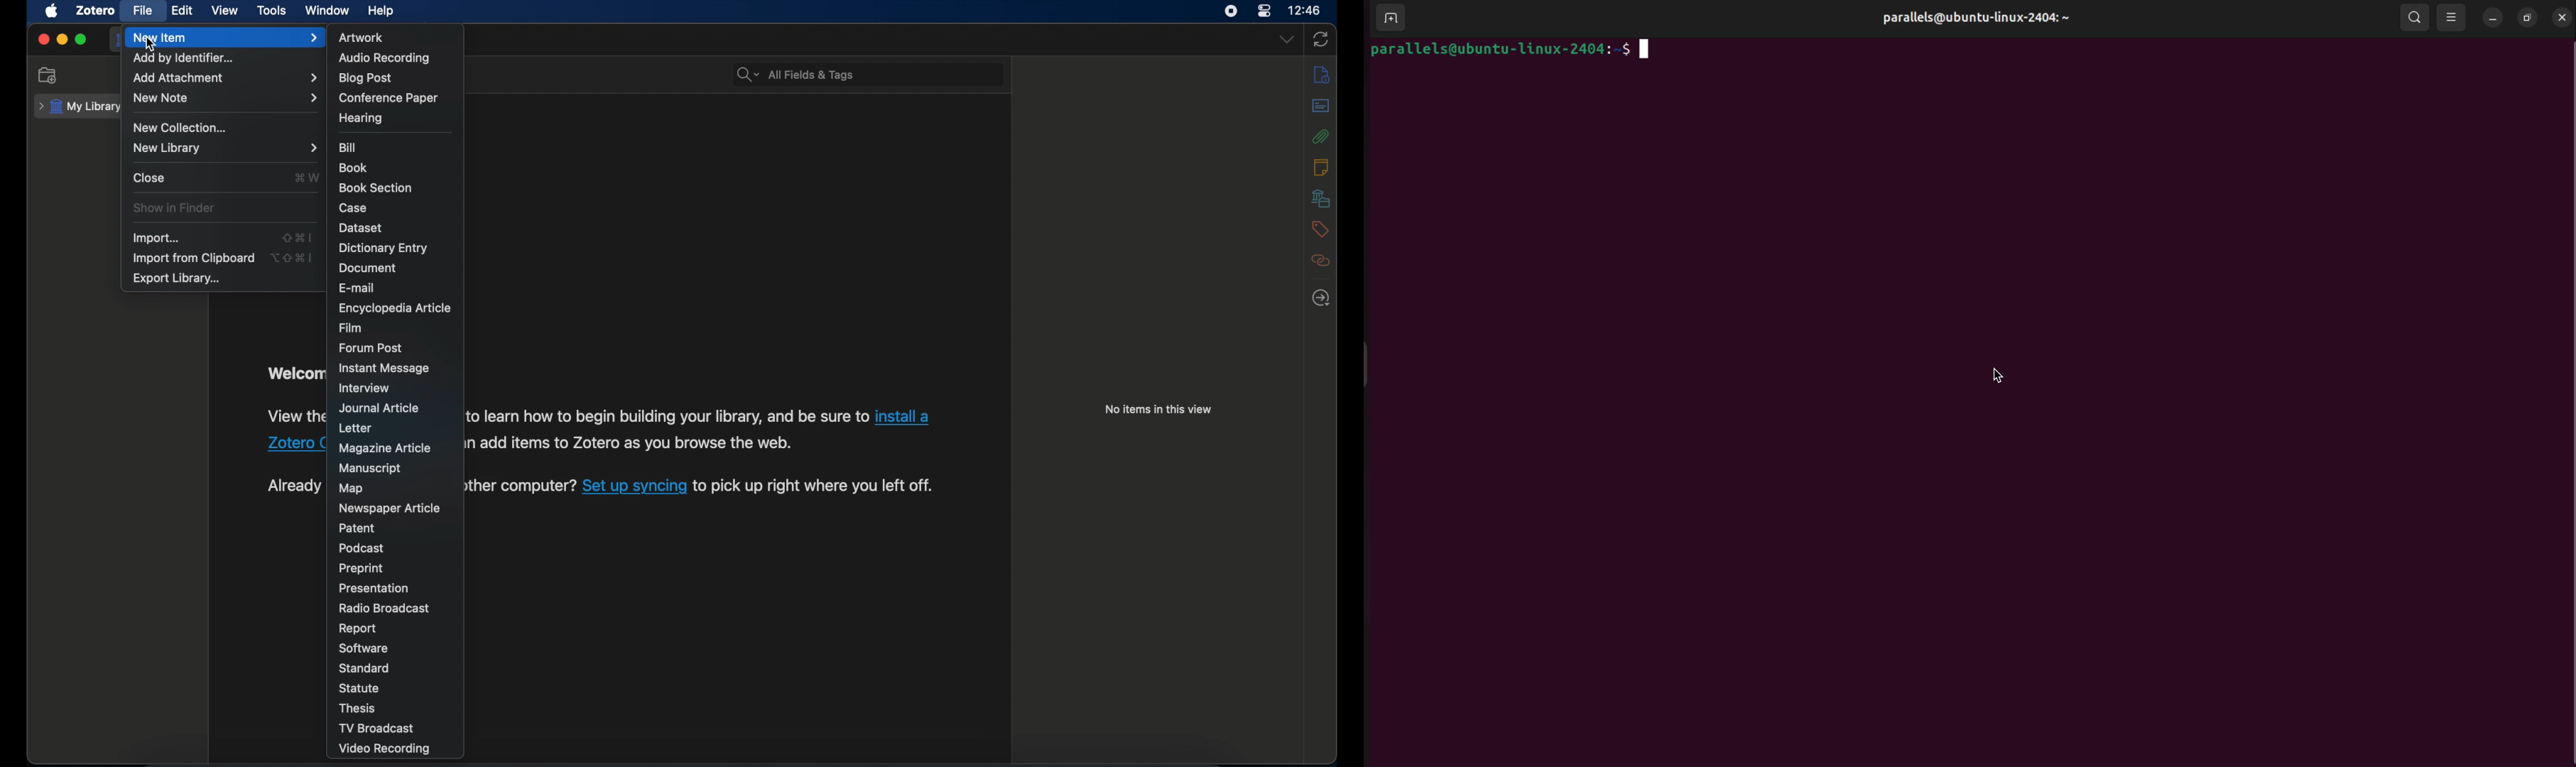 This screenshot has width=2576, height=784. What do you see at coordinates (351, 489) in the screenshot?
I see `map` at bounding box center [351, 489].